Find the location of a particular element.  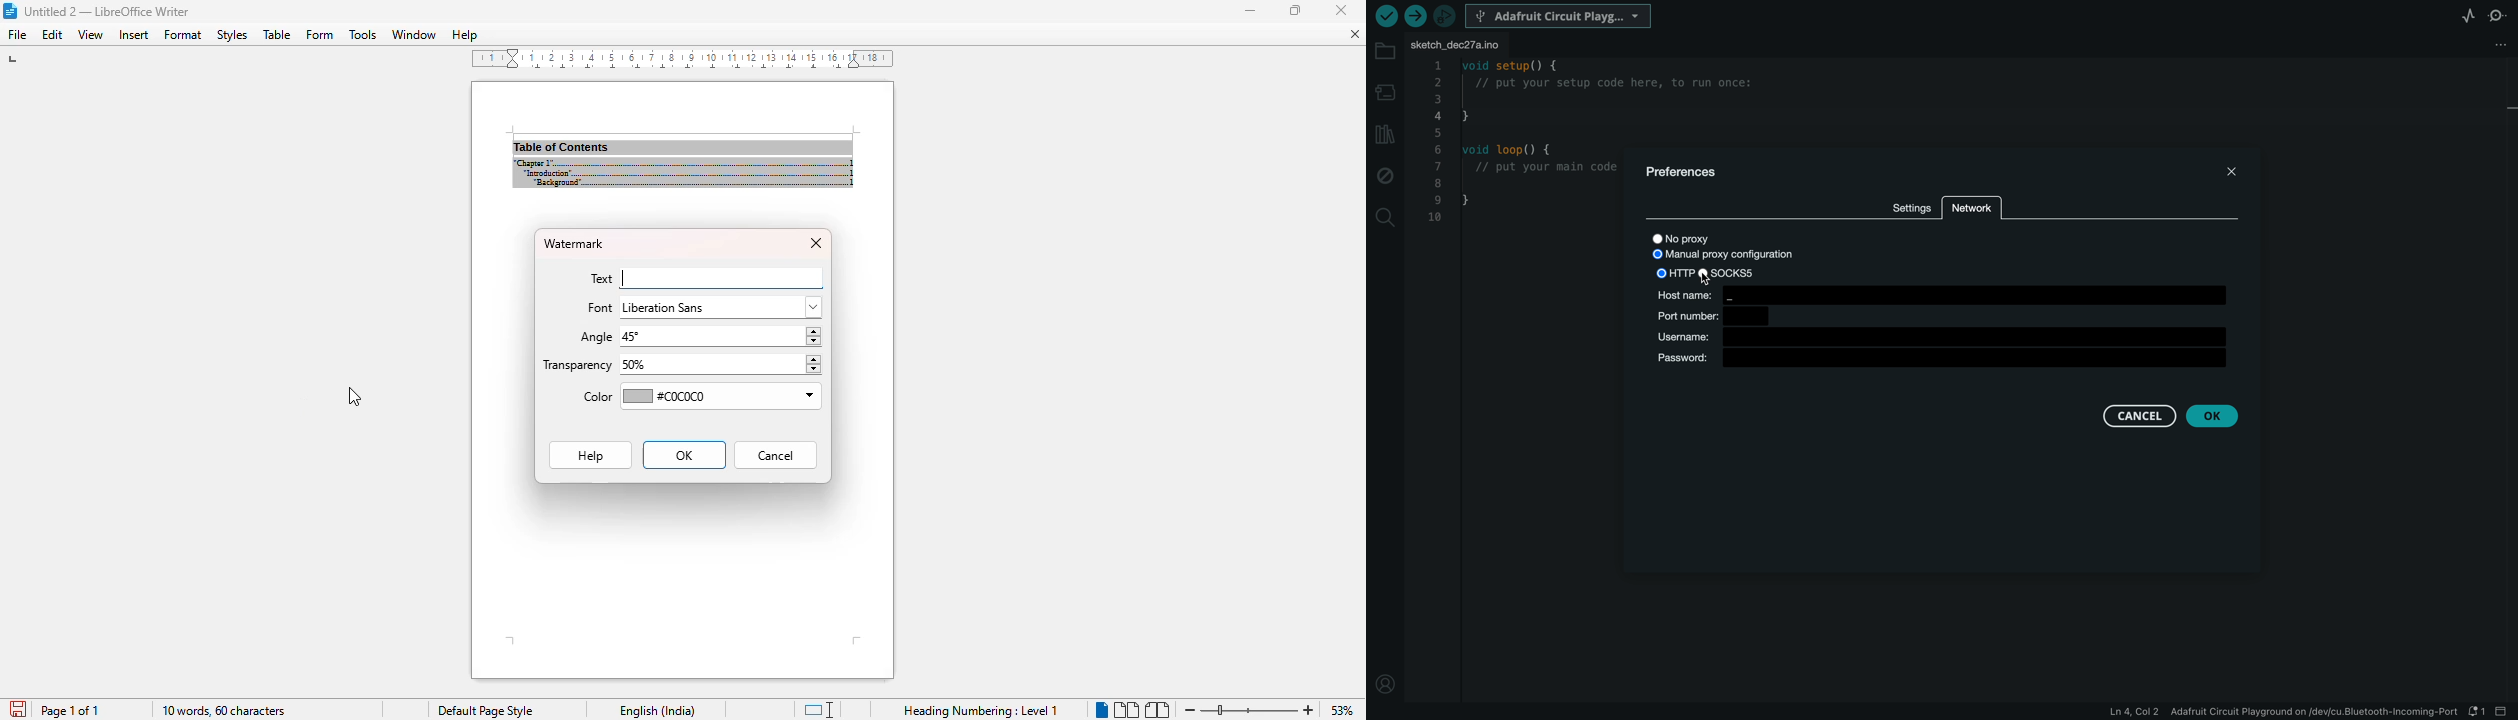

window is located at coordinates (414, 34).